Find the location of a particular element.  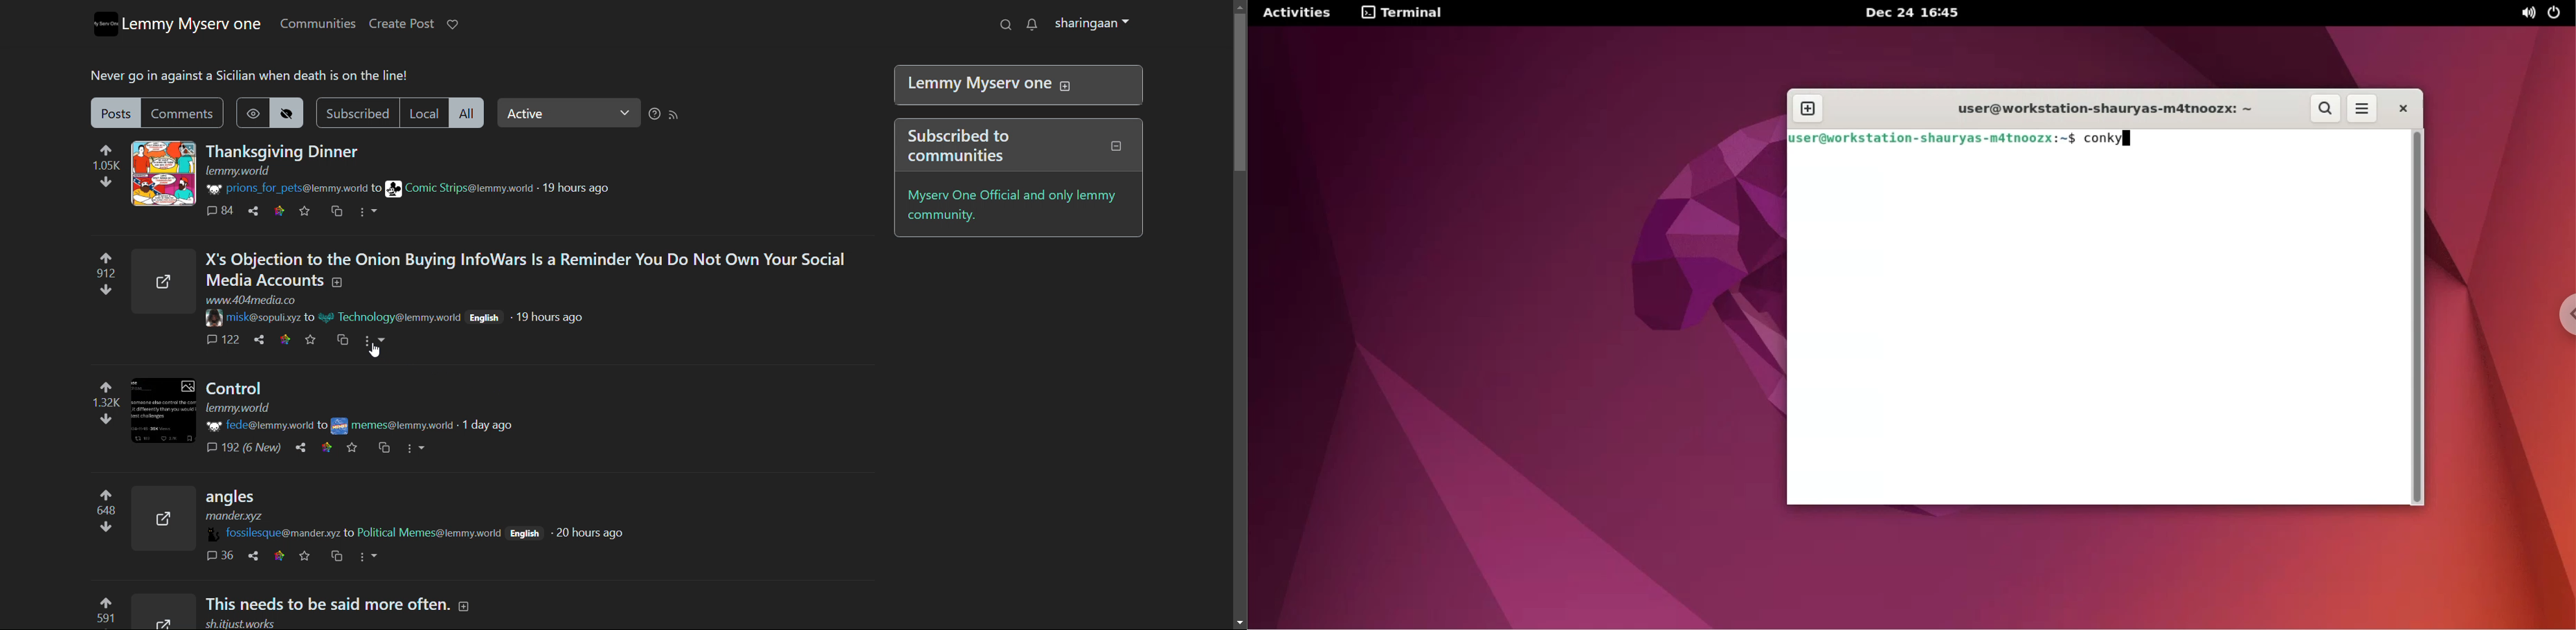

1 day ago (post time) is located at coordinates (490, 426).